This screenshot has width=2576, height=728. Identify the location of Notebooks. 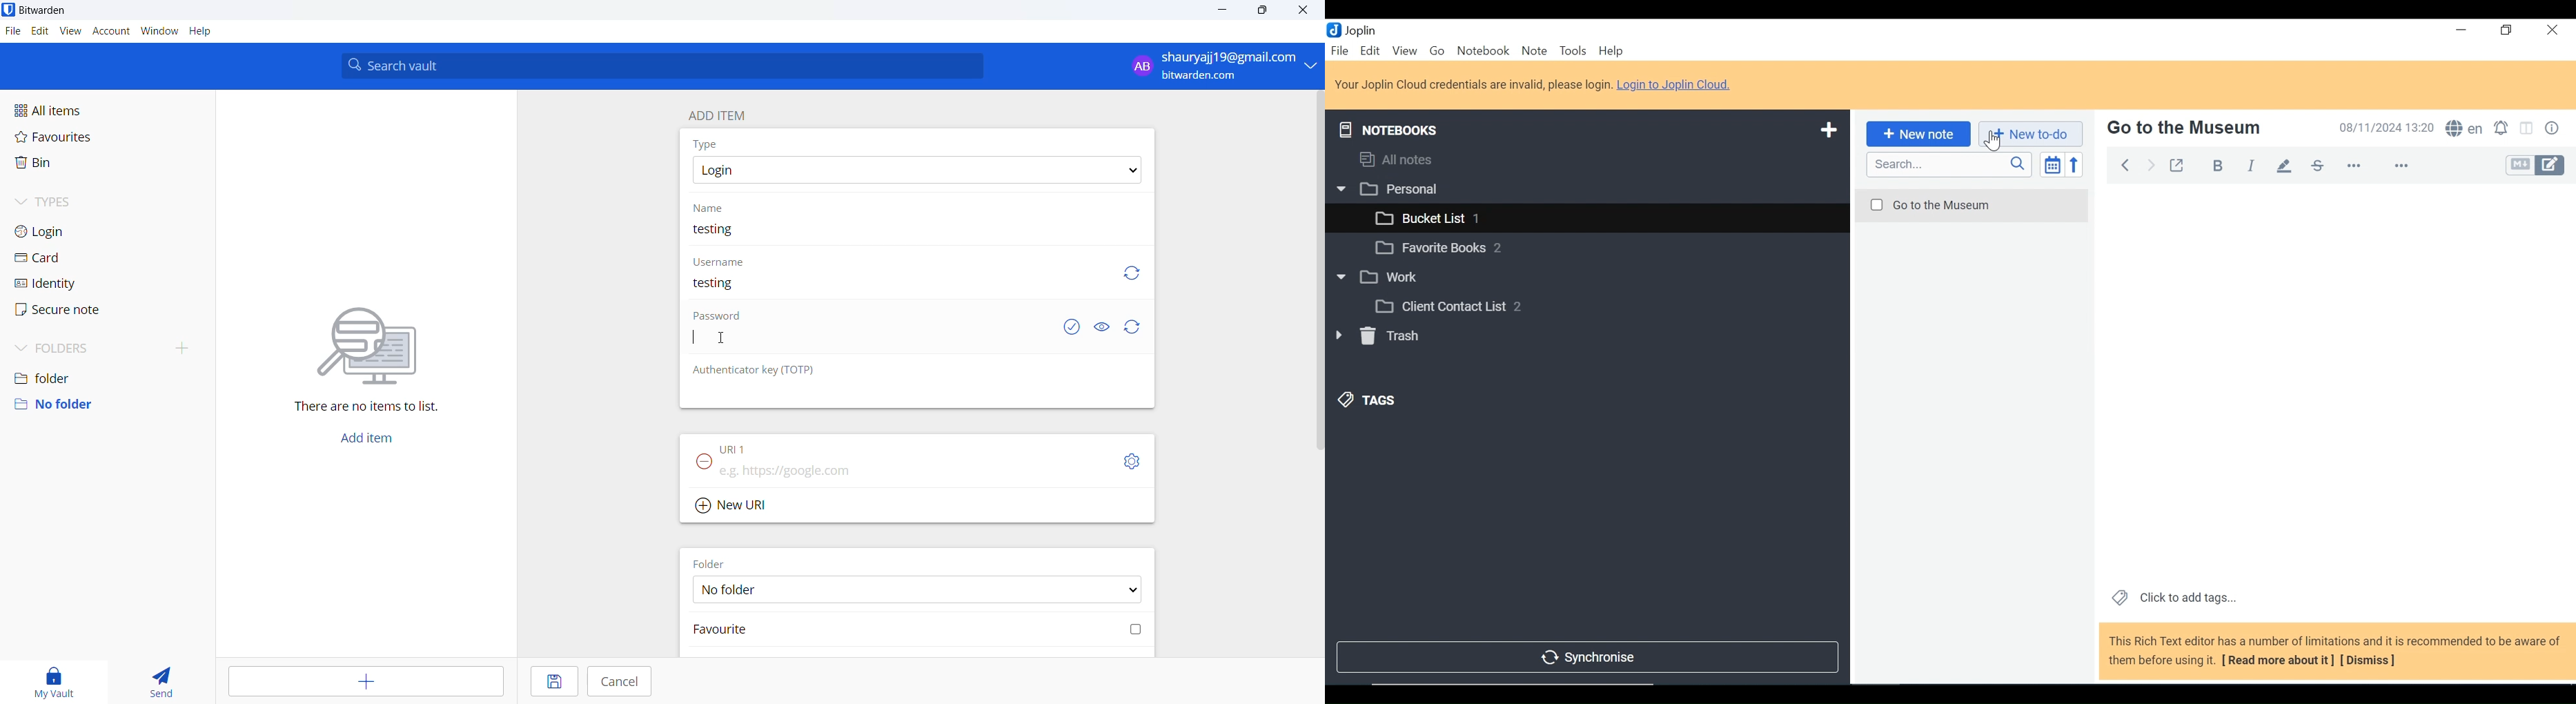
(1389, 127).